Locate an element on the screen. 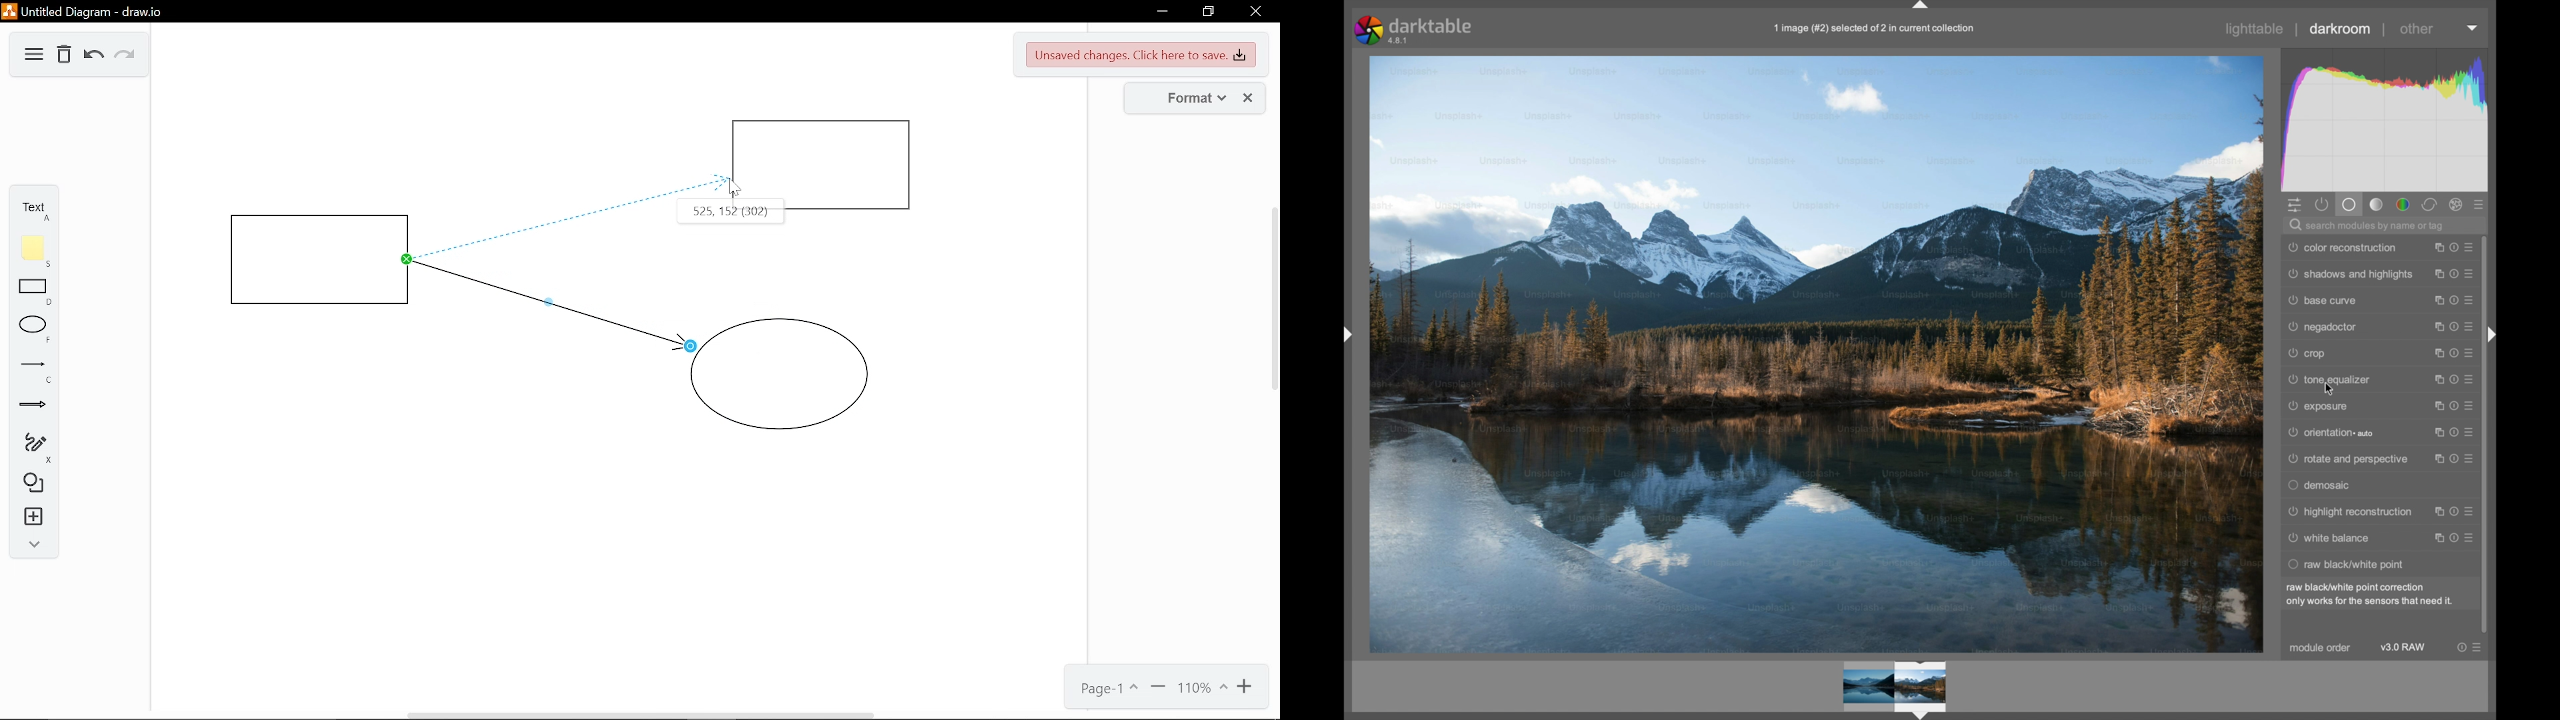 The image size is (2576, 728). presets is located at coordinates (2481, 648).